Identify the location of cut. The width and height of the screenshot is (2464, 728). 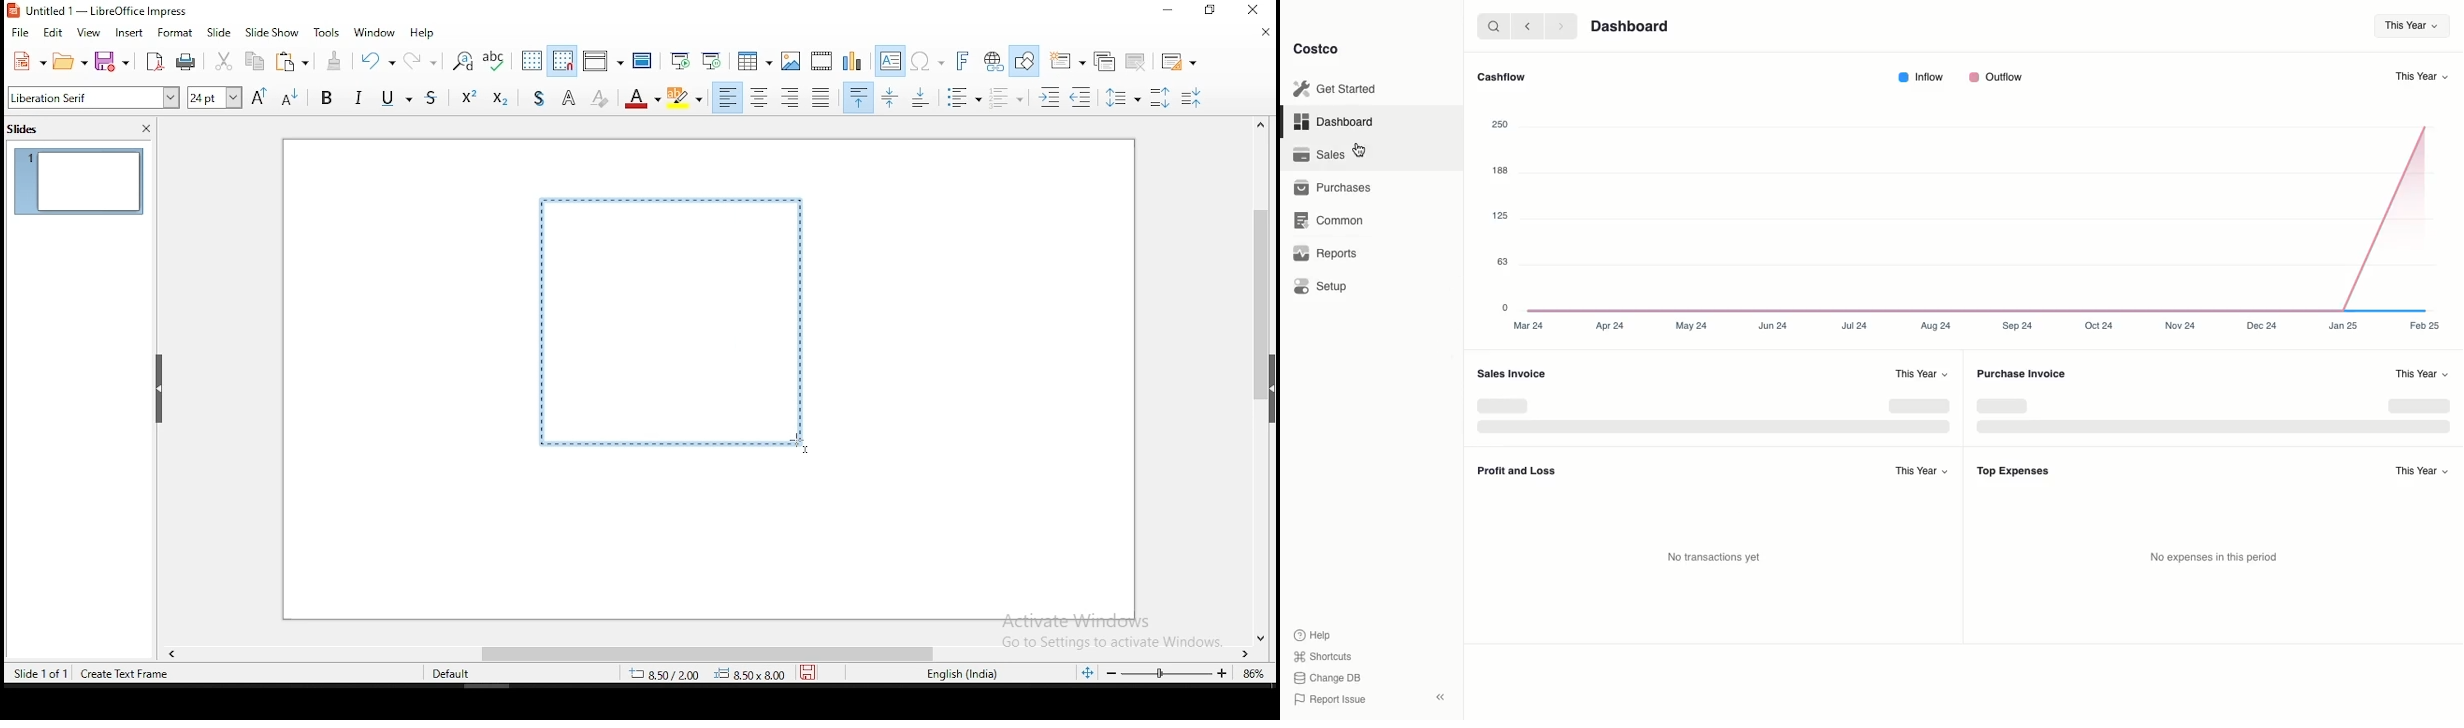
(224, 61).